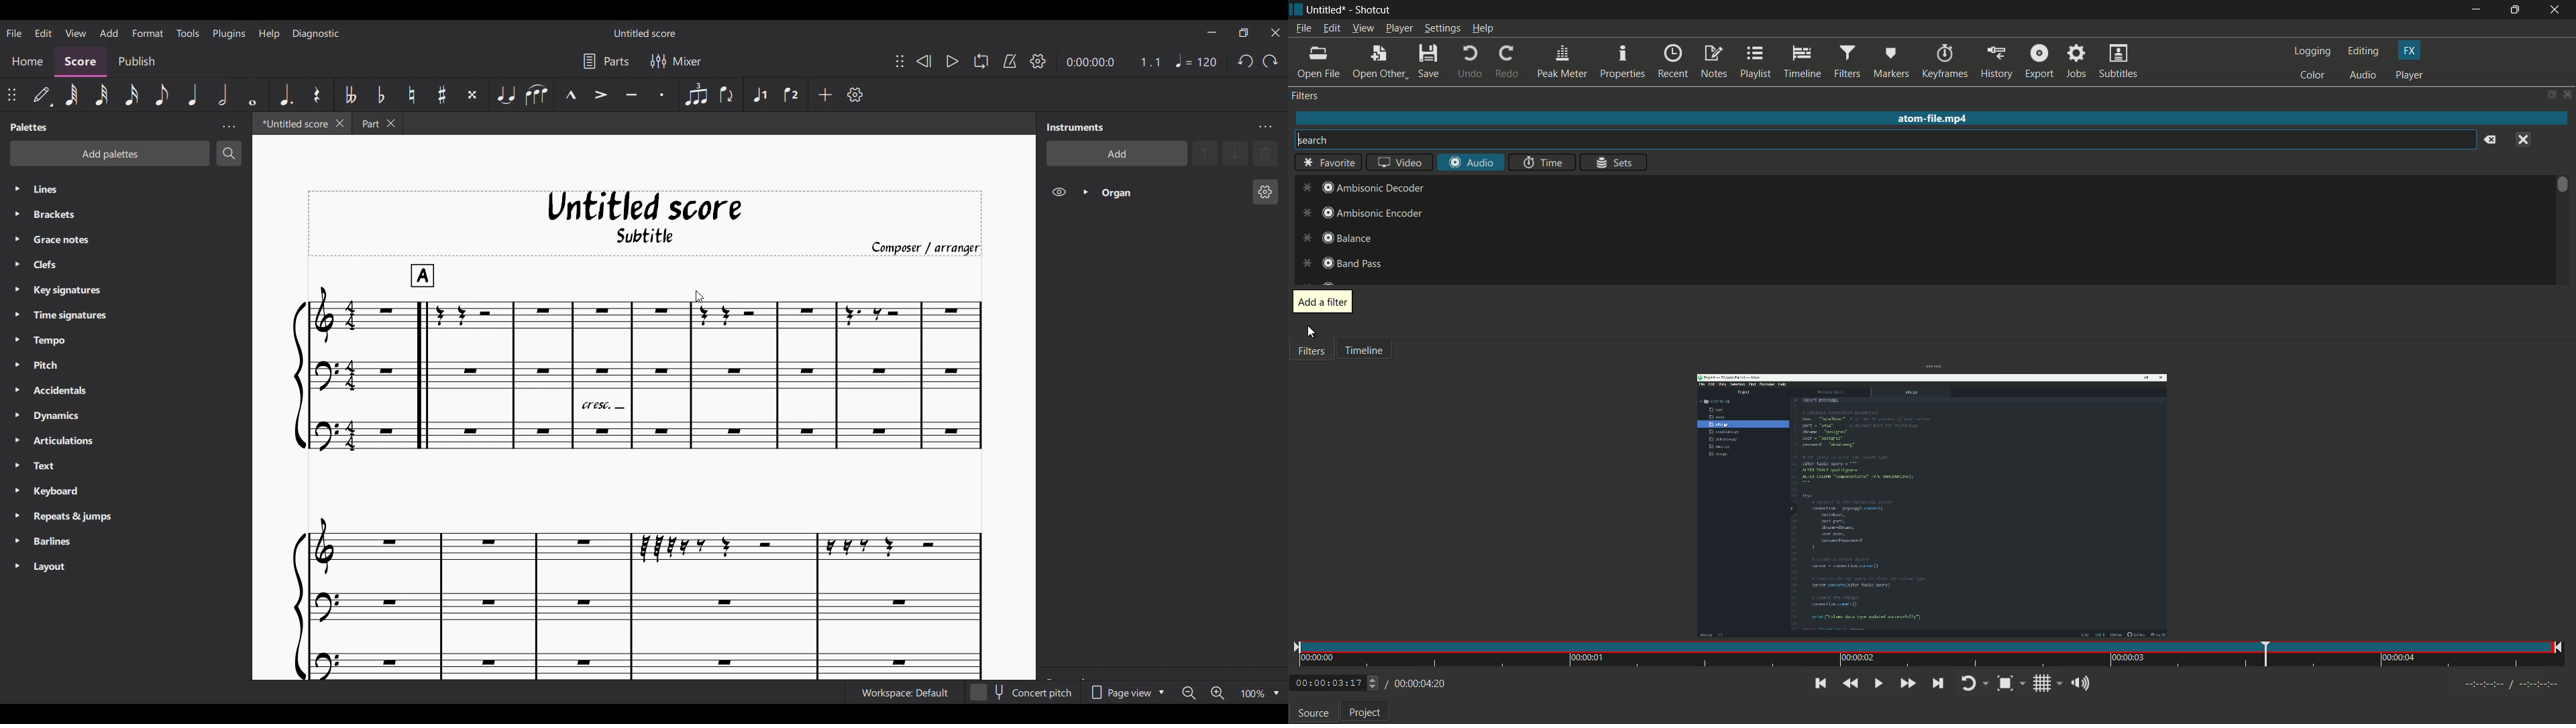 Image resolution: width=2576 pixels, height=728 pixels. What do you see at coordinates (1876, 684) in the screenshot?
I see `toggle play or pause` at bounding box center [1876, 684].